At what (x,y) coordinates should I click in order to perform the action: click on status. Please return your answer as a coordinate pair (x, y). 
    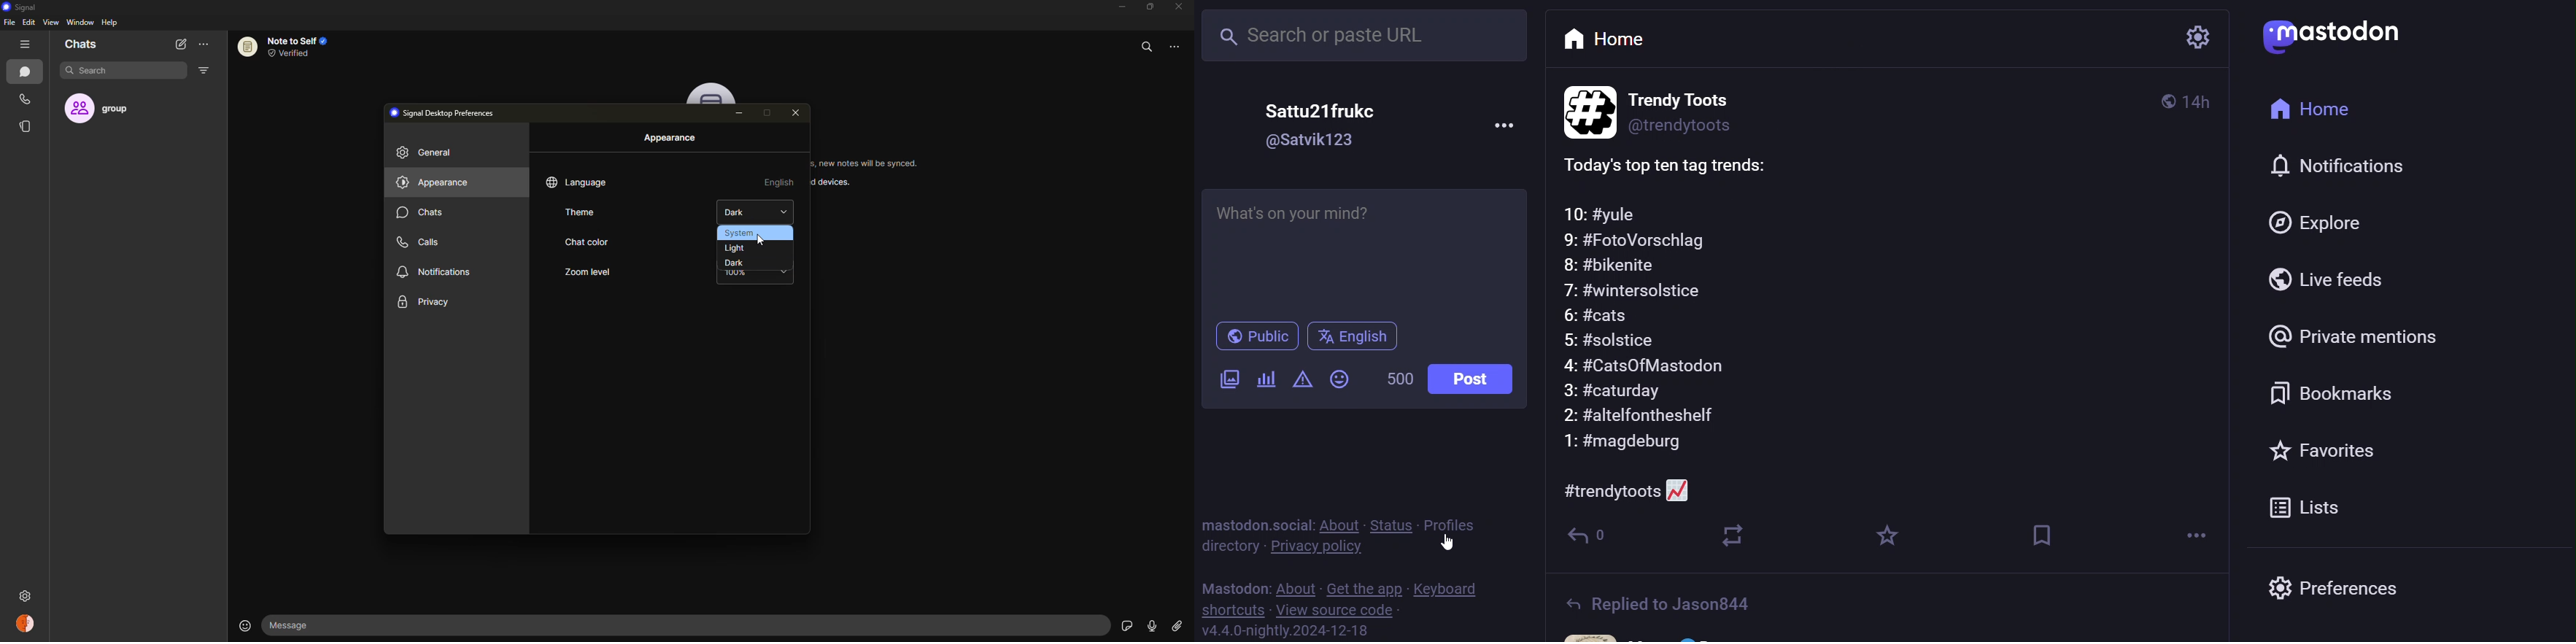
    Looking at the image, I should click on (1387, 523).